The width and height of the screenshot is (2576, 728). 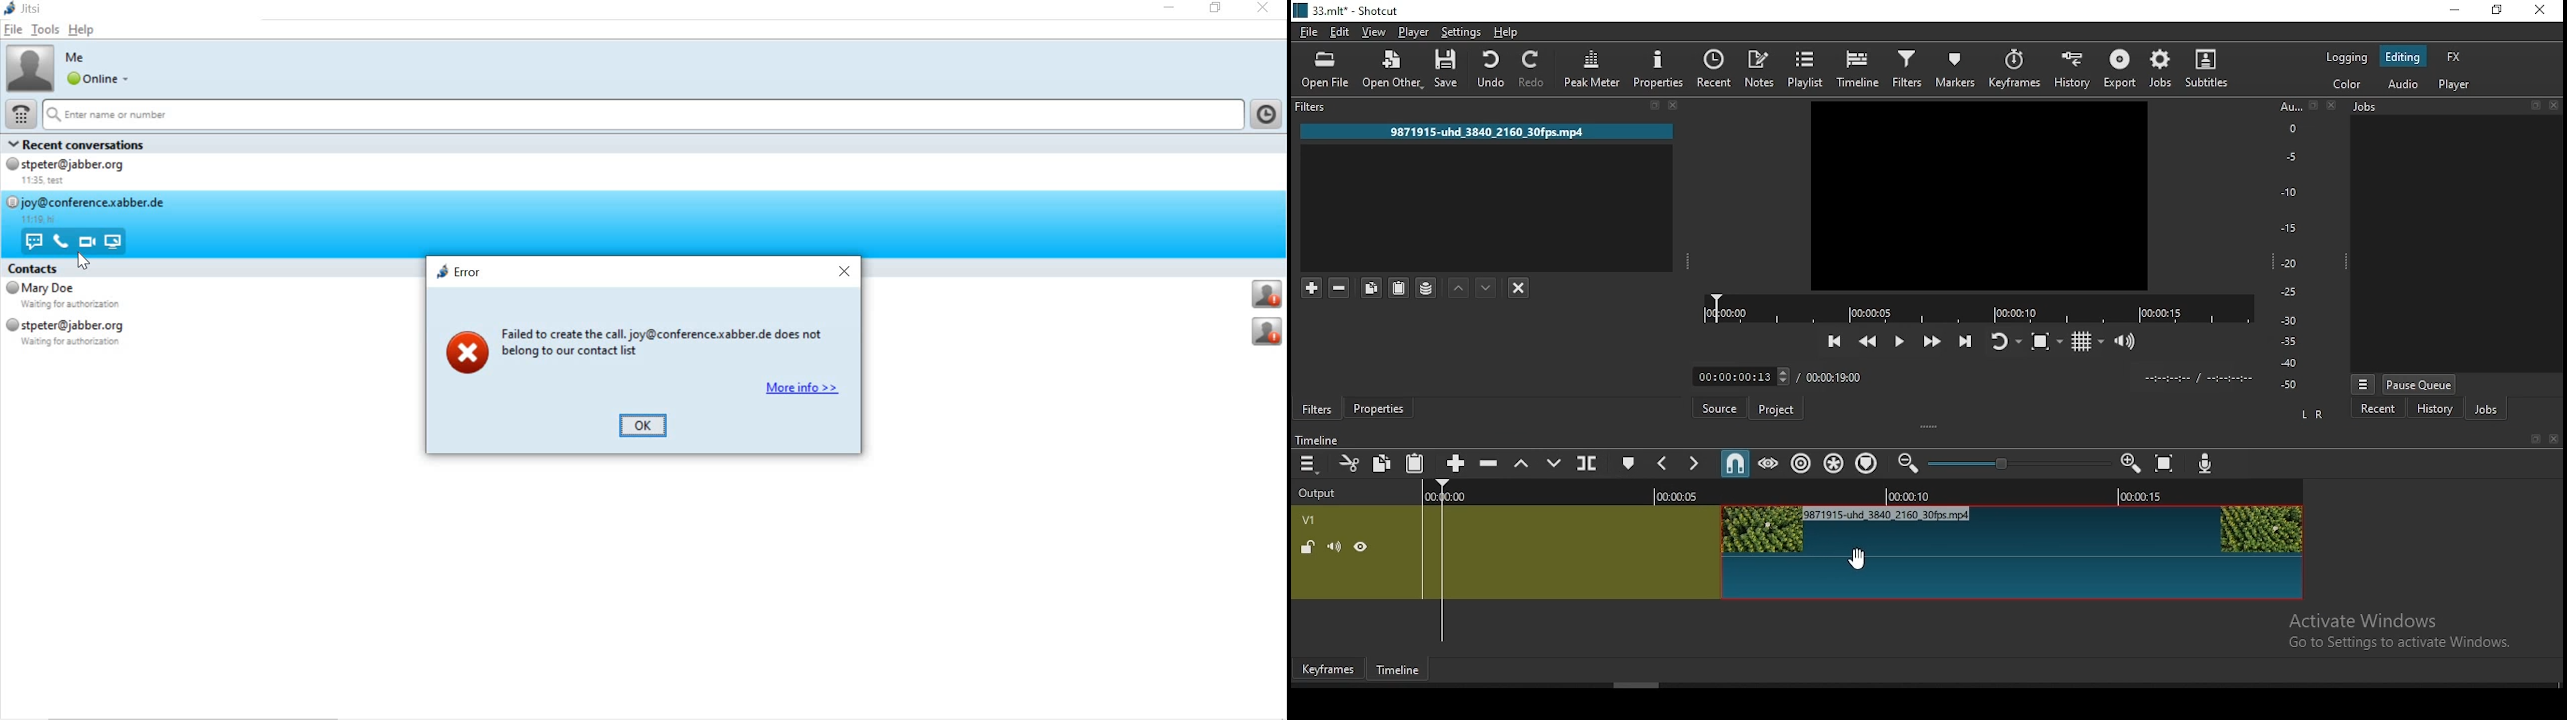 I want to click on play/pause, so click(x=1901, y=341).